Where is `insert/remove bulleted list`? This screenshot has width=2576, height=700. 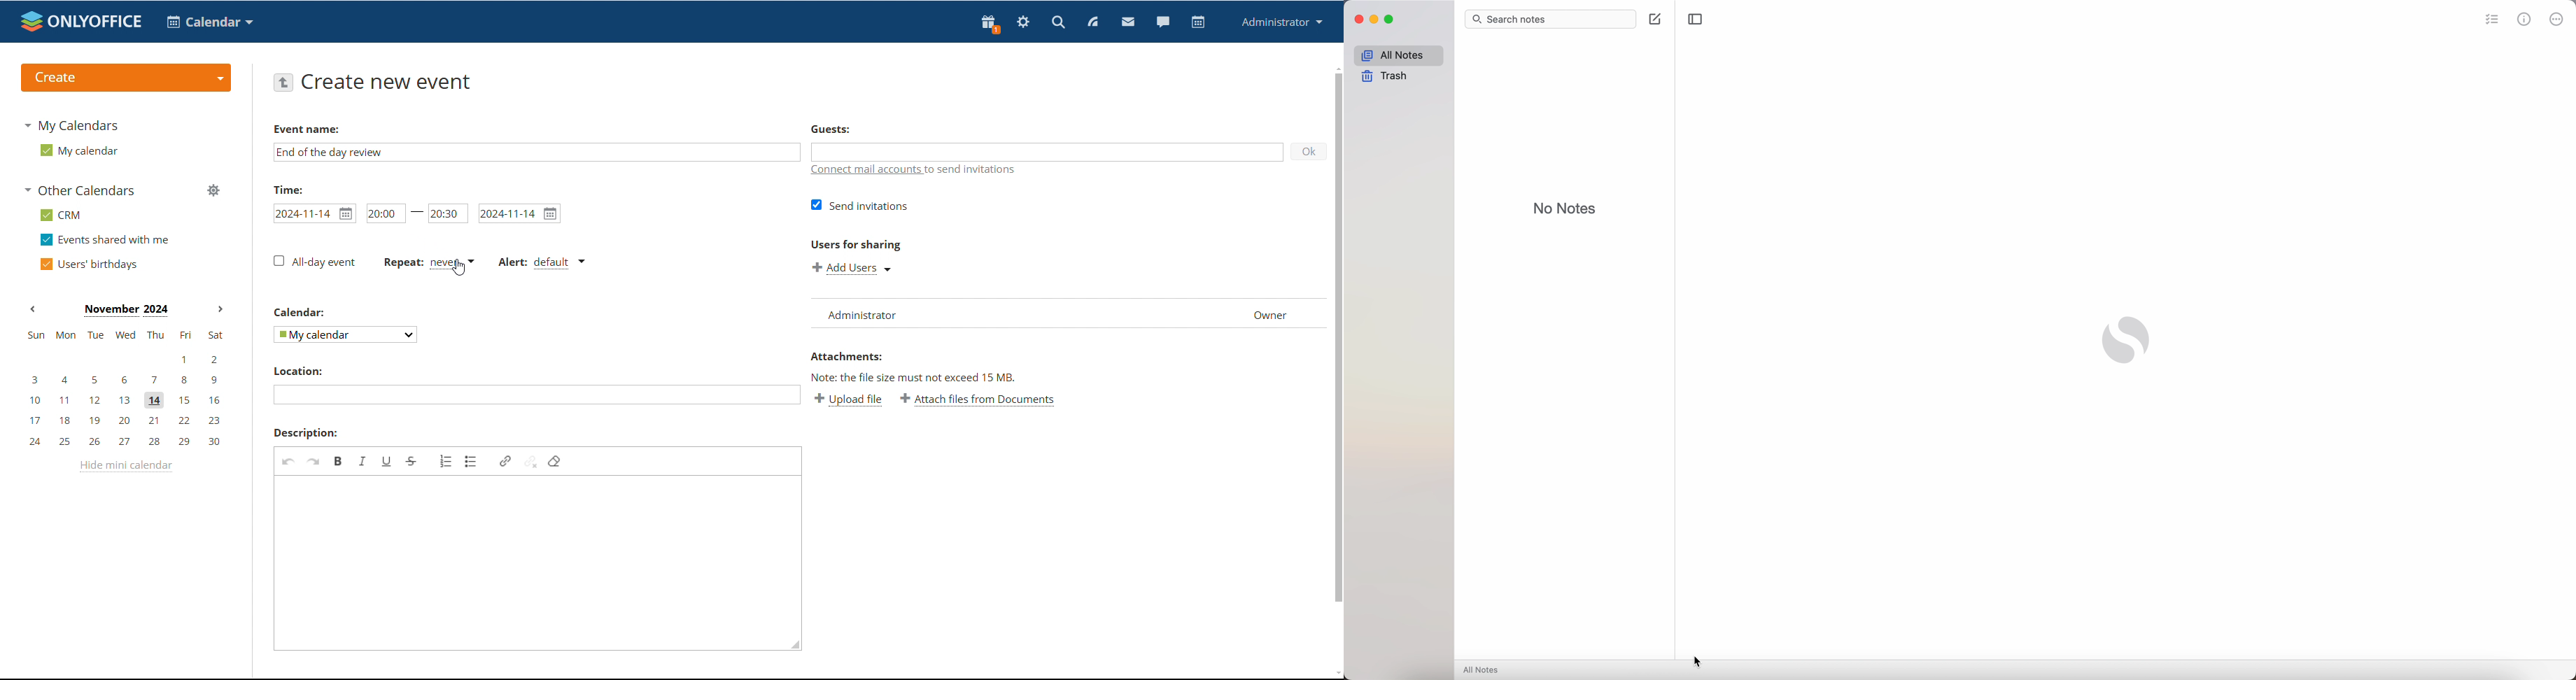 insert/remove bulleted list is located at coordinates (472, 461).